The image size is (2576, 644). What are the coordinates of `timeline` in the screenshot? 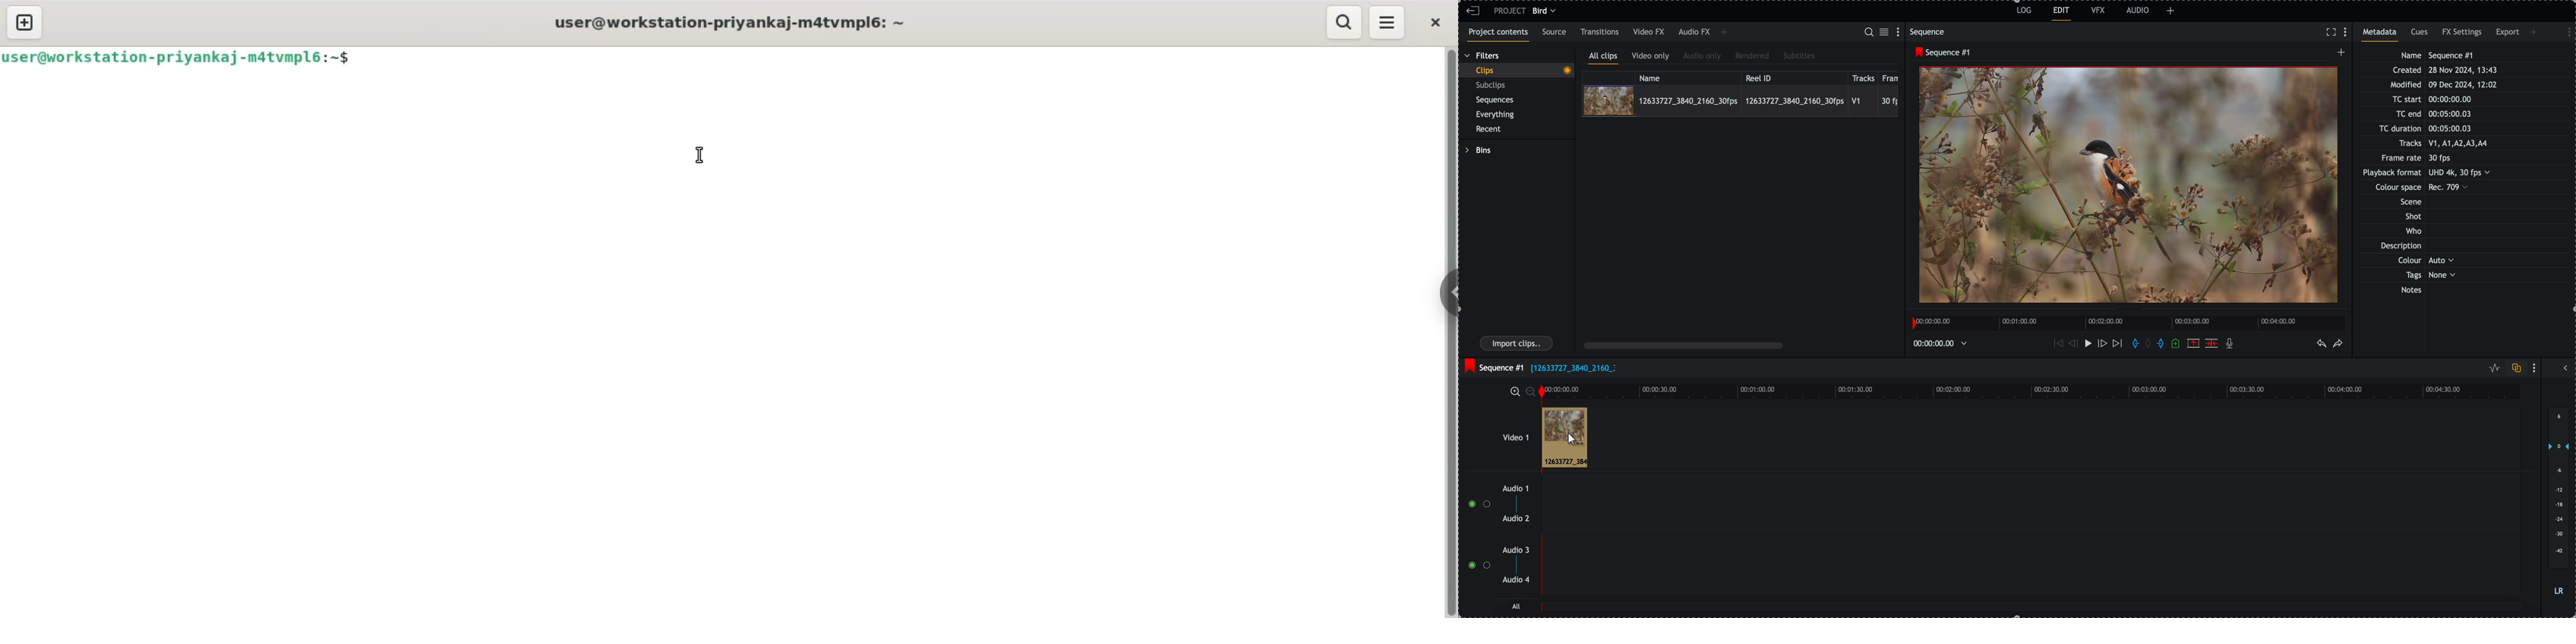 It's located at (2030, 391).